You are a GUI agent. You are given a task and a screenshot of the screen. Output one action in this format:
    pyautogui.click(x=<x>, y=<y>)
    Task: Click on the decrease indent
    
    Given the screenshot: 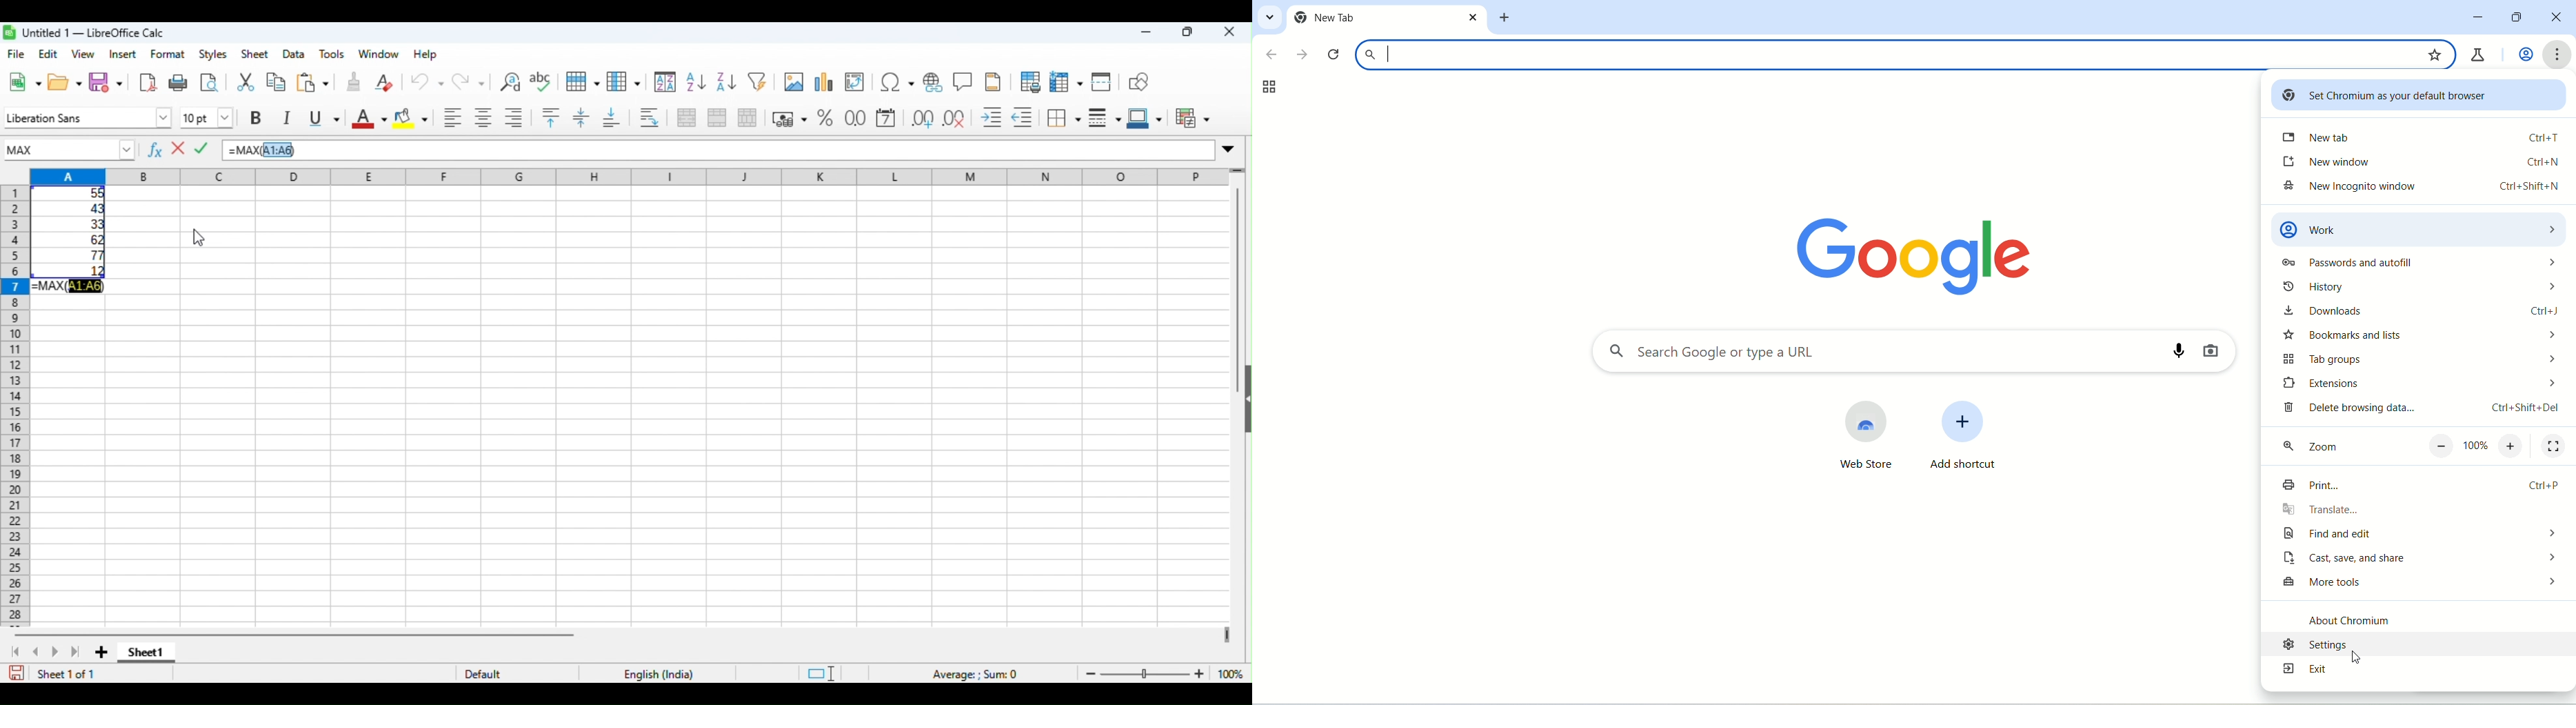 What is the action you would take?
    pyautogui.click(x=1026, y=118)
    